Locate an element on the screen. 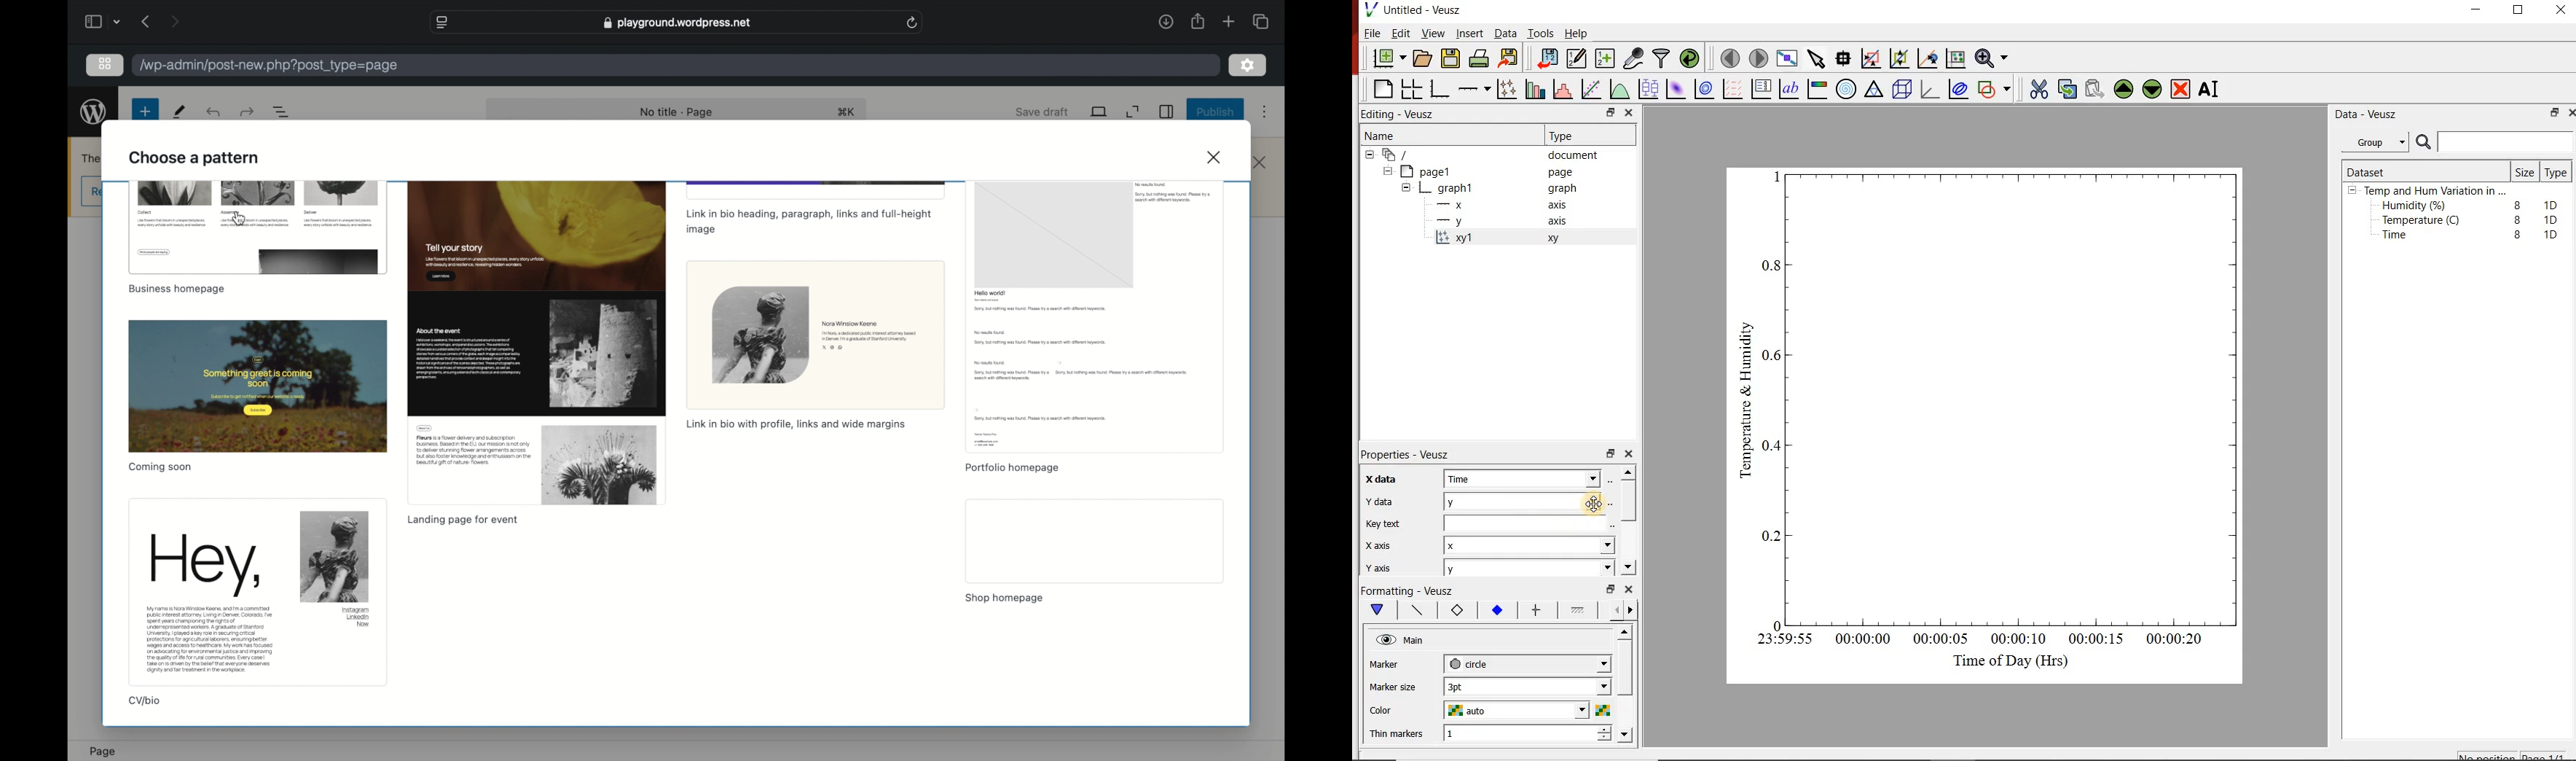 This screenshot has width=2576, height=784. Search bar is located at coordinates (2494, 142).